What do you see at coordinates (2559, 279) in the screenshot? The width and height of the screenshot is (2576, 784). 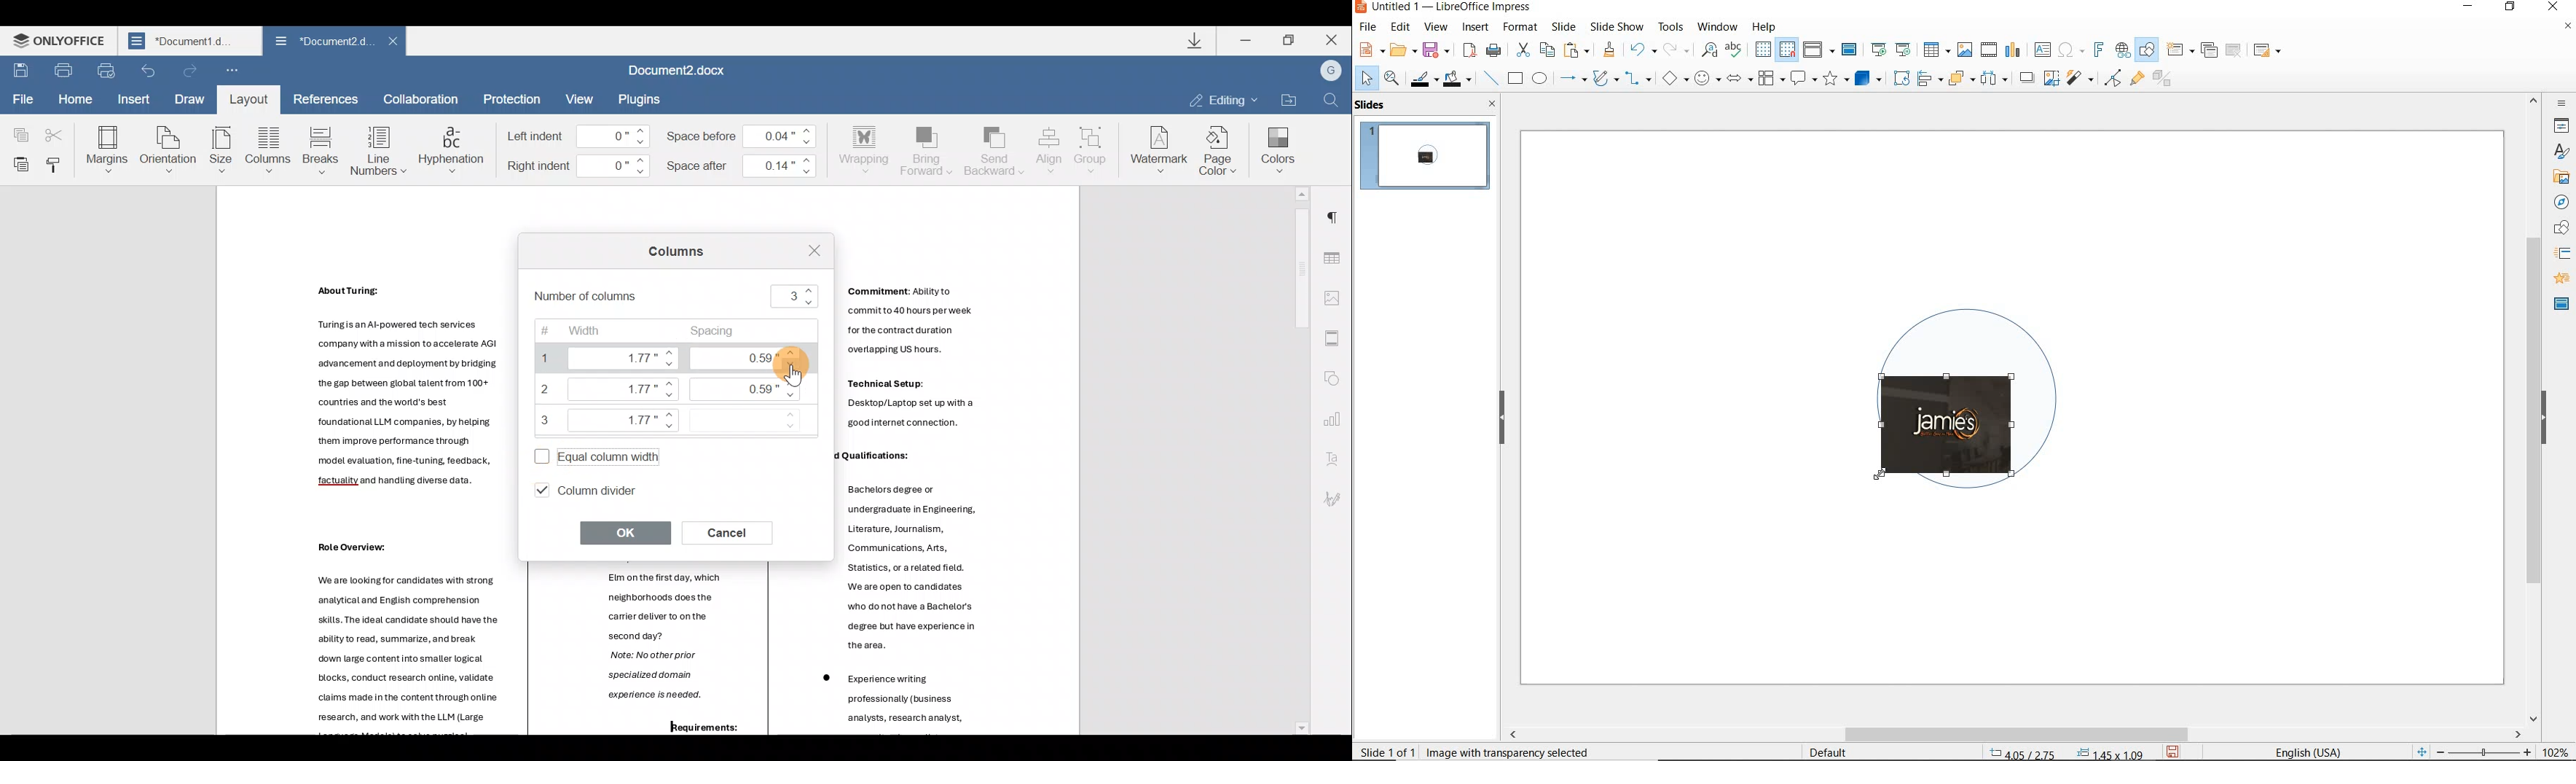 I see `animation` at bounding box center [2559, 279].